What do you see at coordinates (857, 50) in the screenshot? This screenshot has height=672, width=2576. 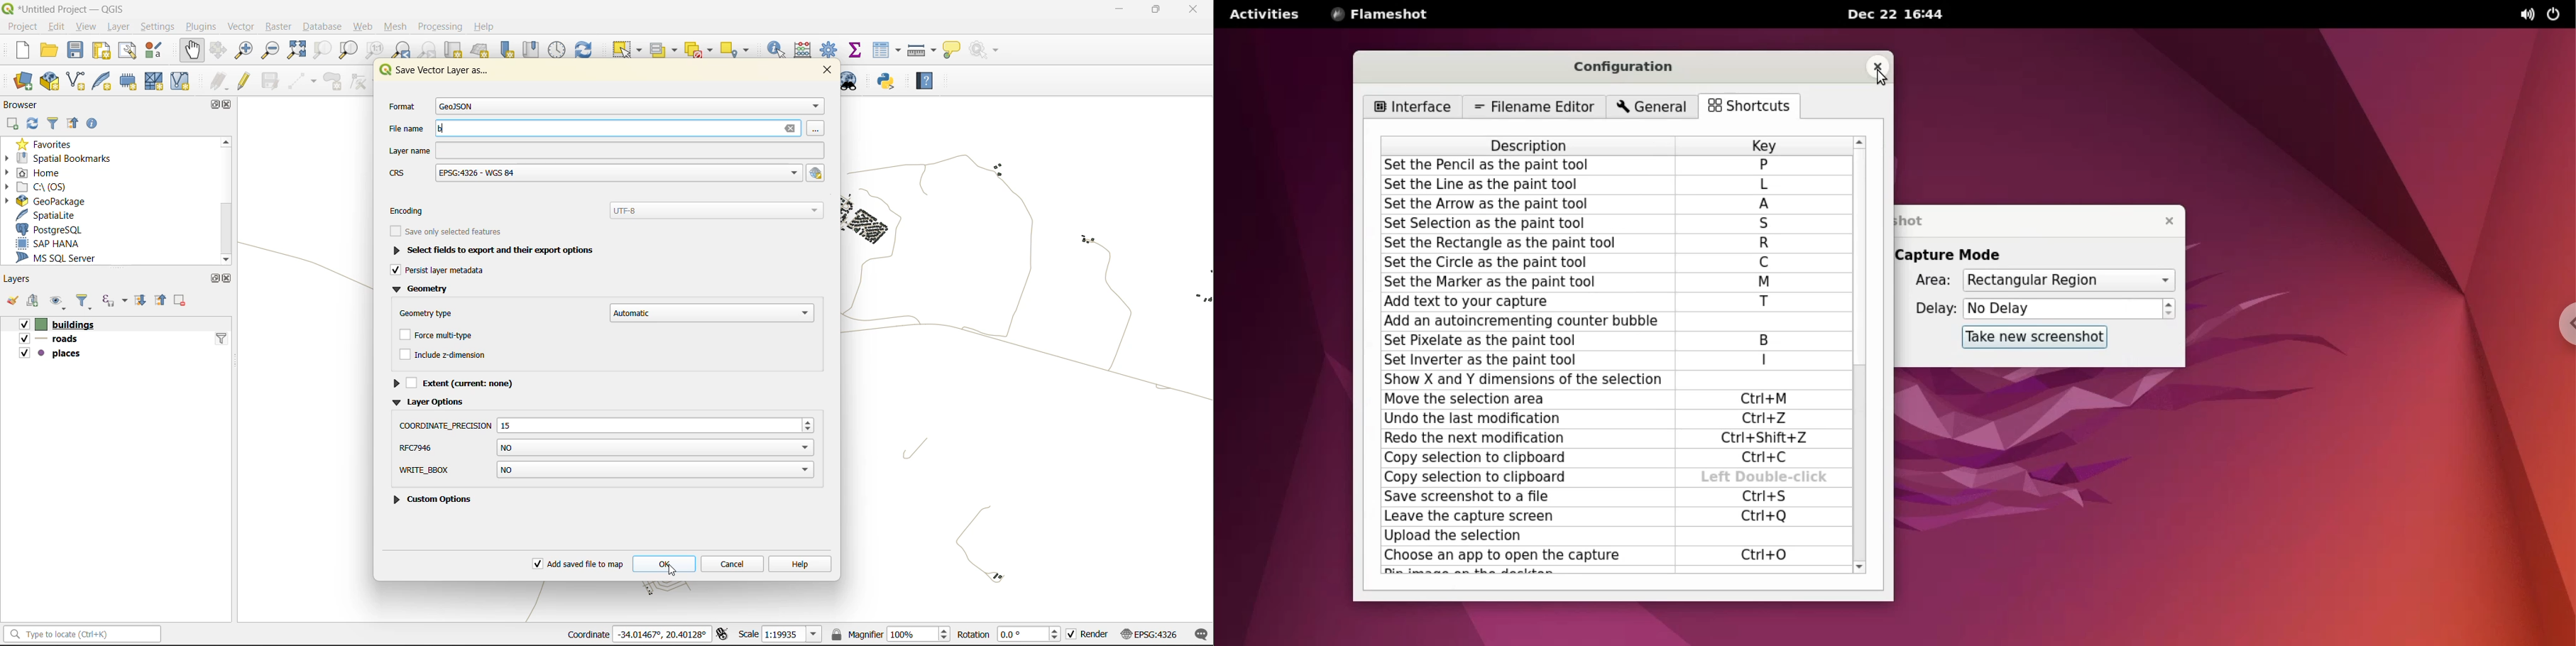 I see `statistical summary` at bounding box center [857, 50].